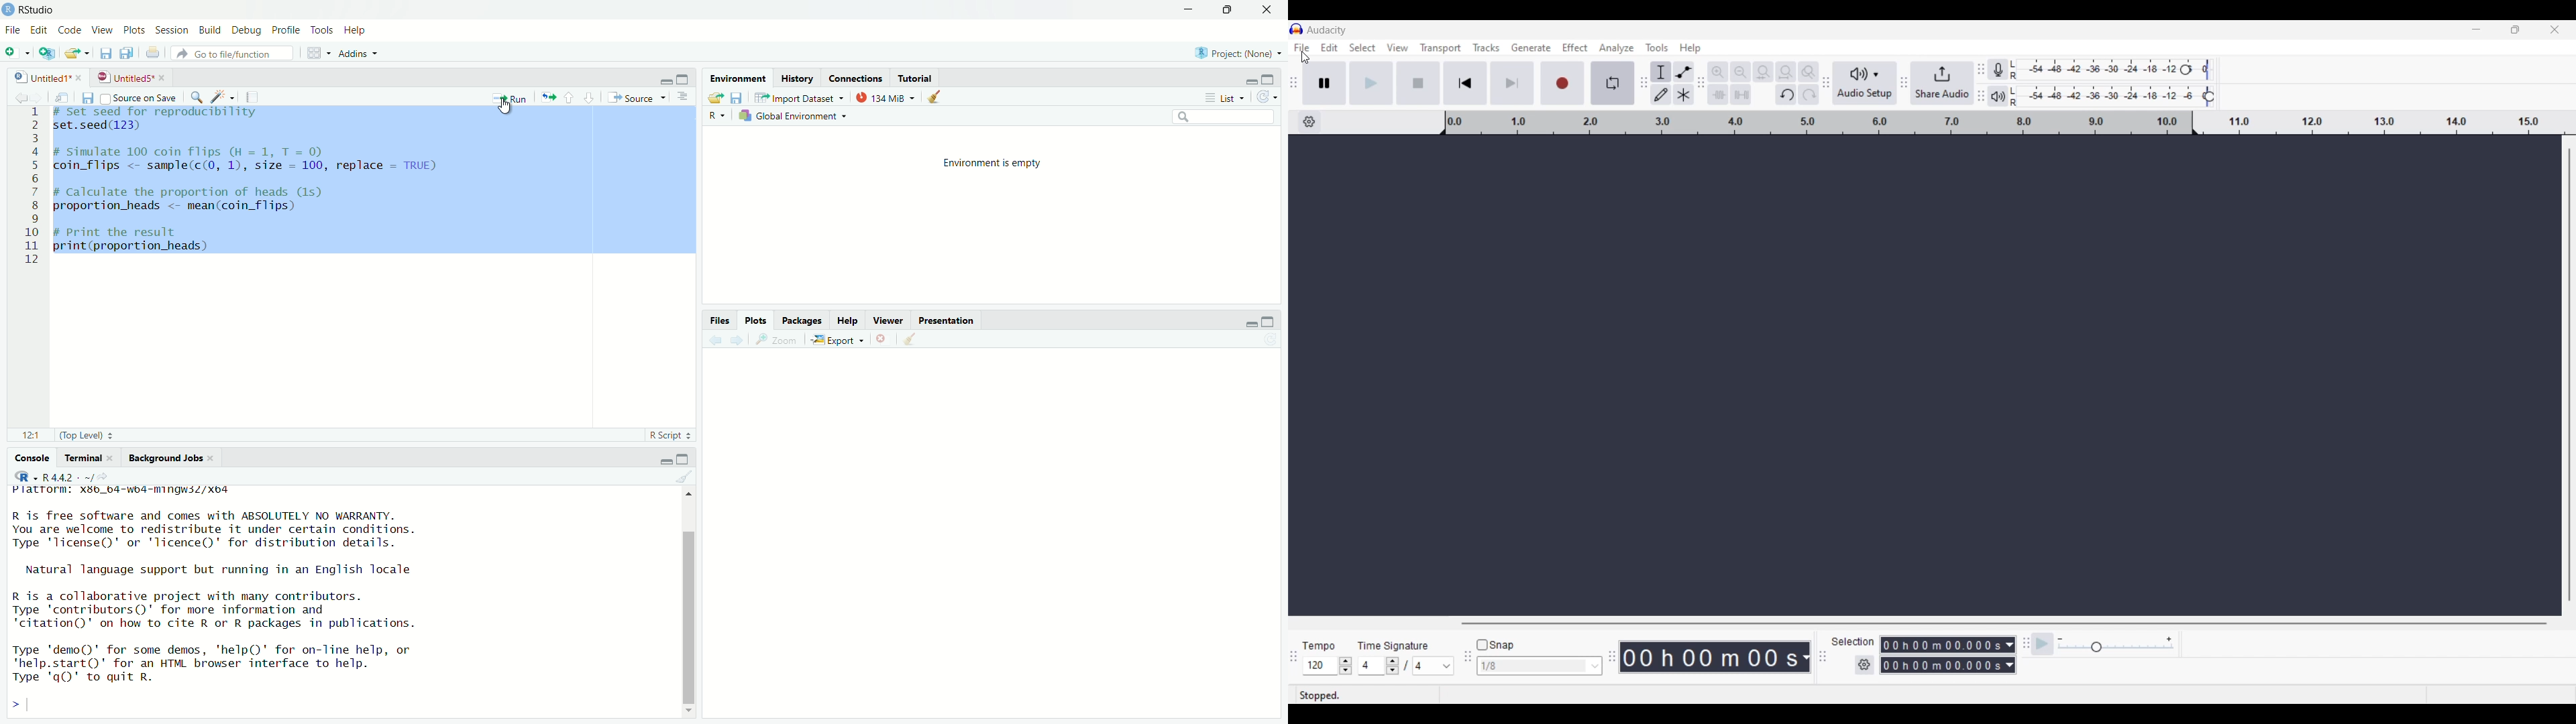 The height and width of the screenshot is (728, 2576). Describe the element at coordinates (882, 339) in the screenshot. I see `remove the current plot` at that location.